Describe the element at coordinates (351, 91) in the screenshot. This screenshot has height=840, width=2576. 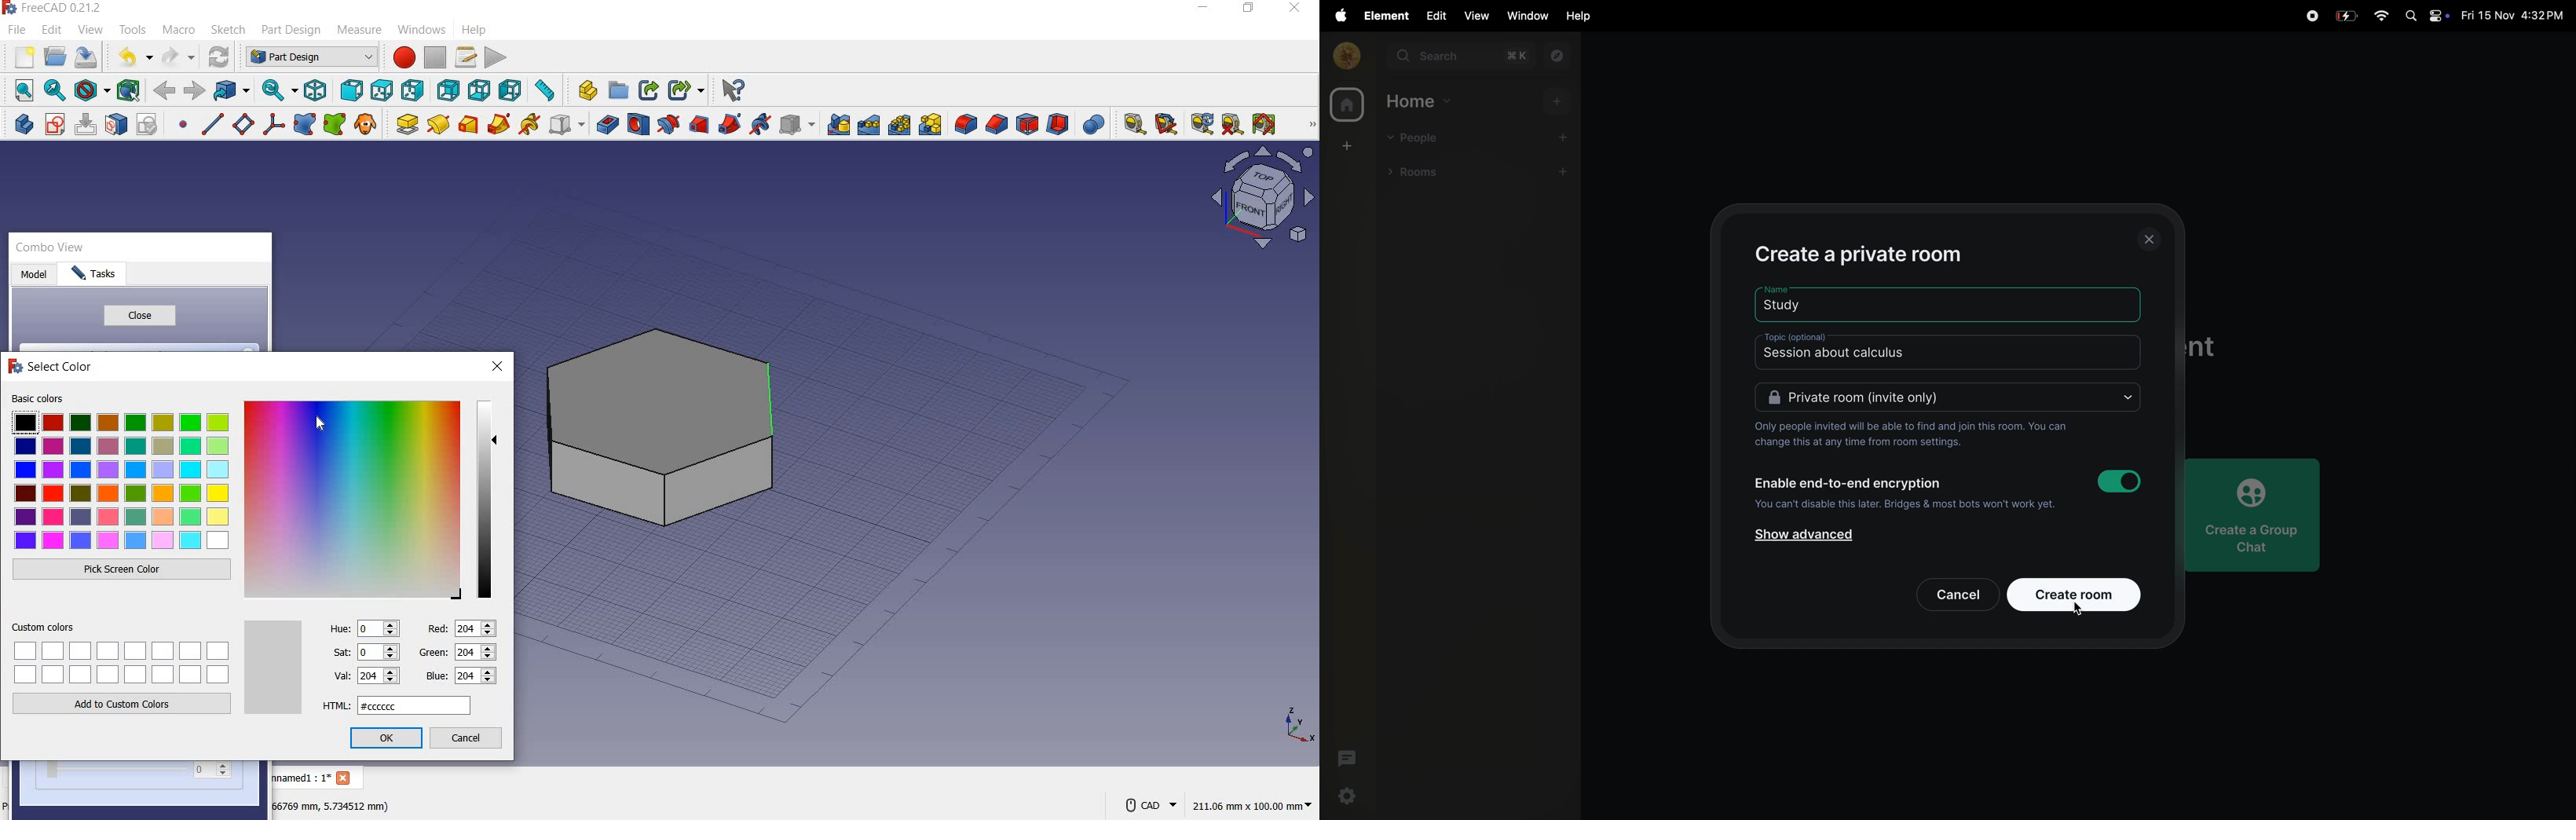
I see `front` at that location.